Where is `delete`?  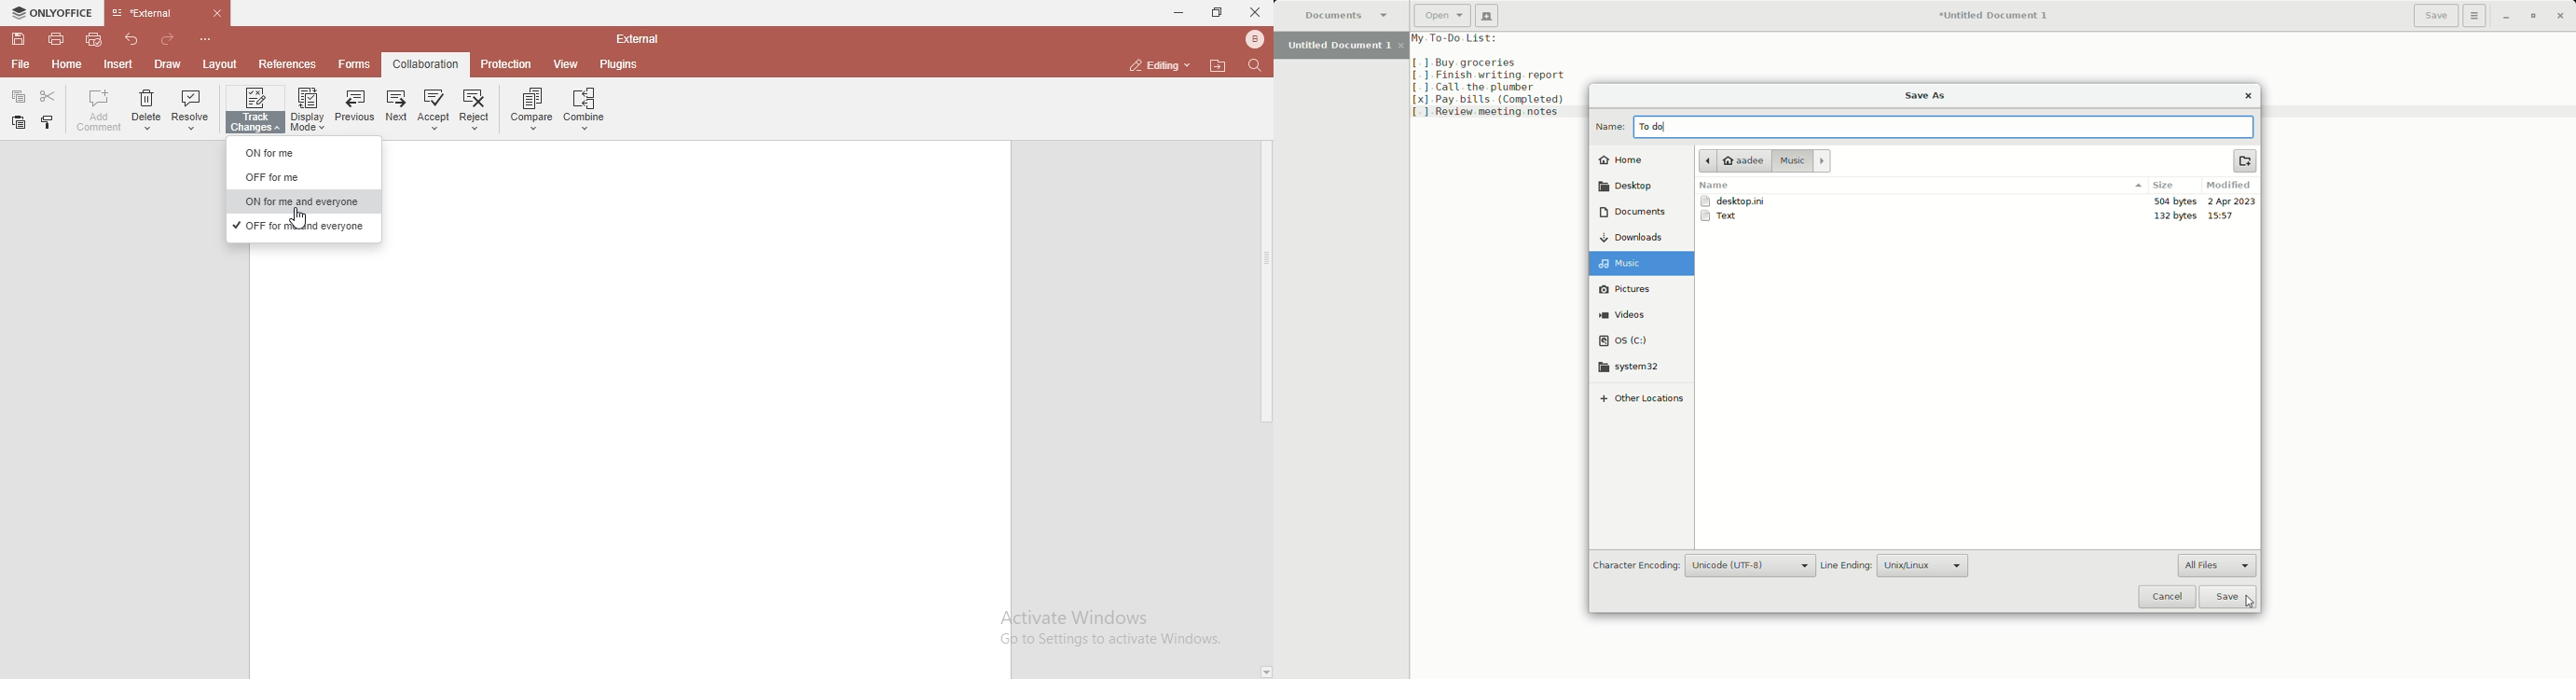 delete is located at coordinates (145, 113).